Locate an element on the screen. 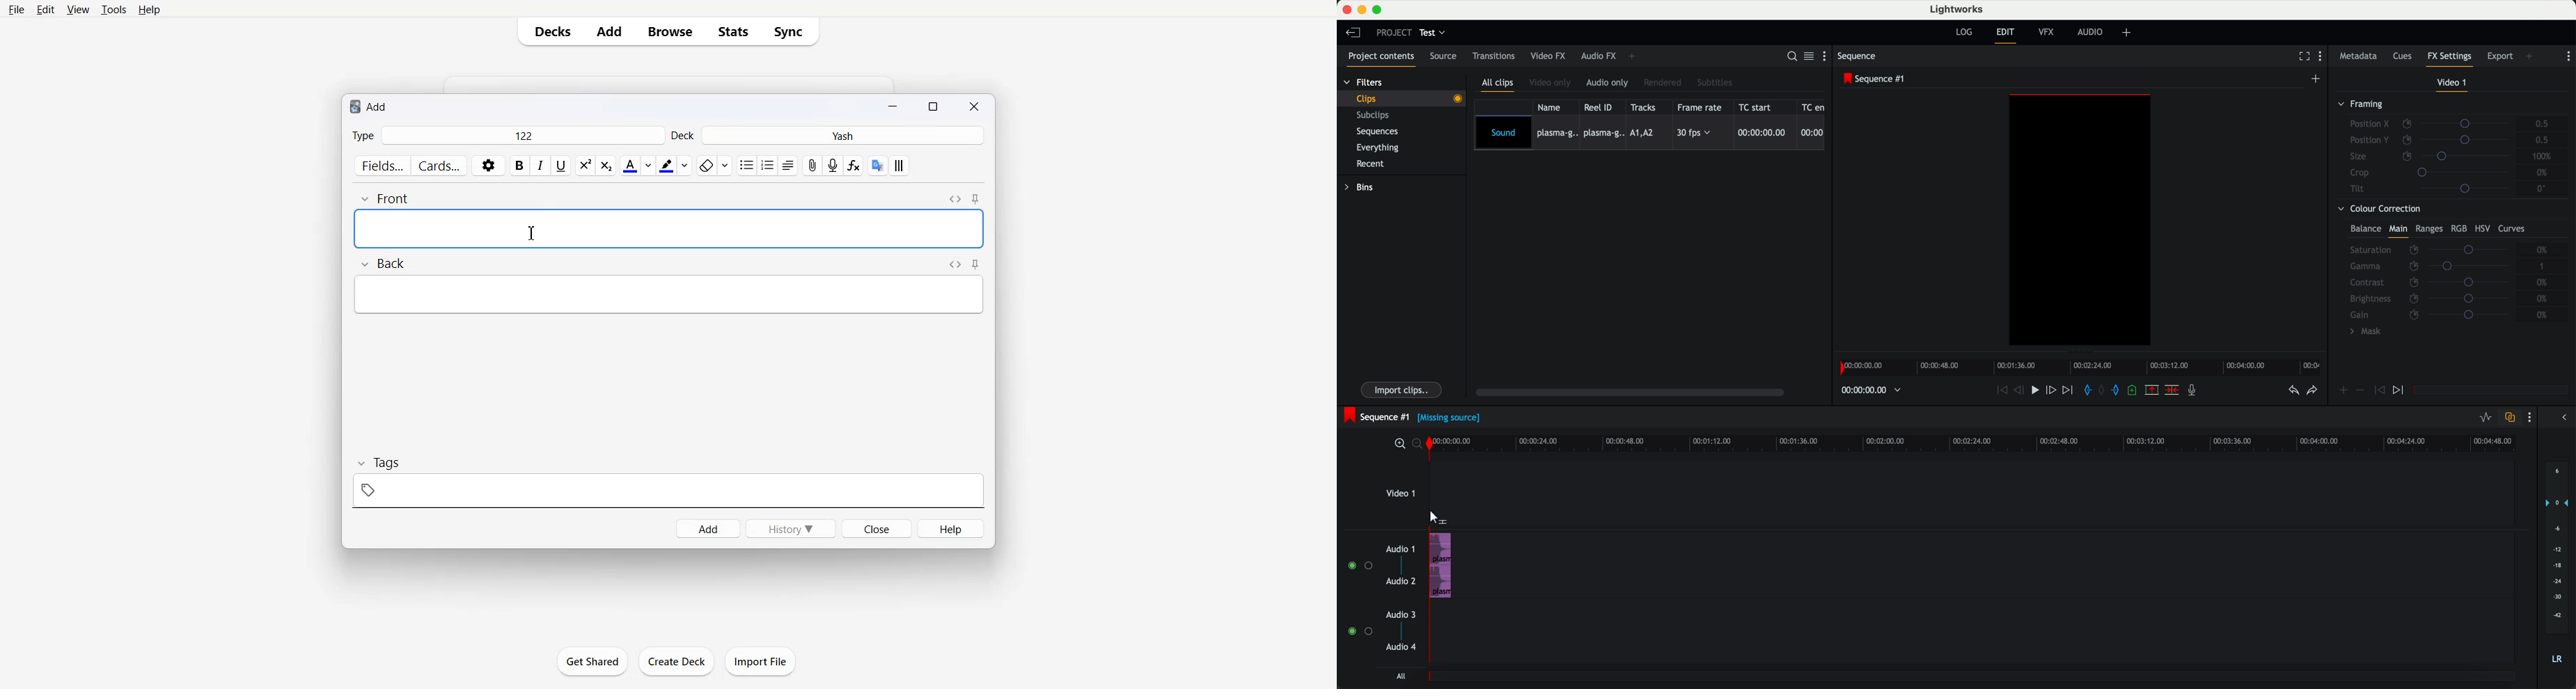 The width and height of the screenshot is (2576, 700). sequences is located at coordinates (1381, 134).